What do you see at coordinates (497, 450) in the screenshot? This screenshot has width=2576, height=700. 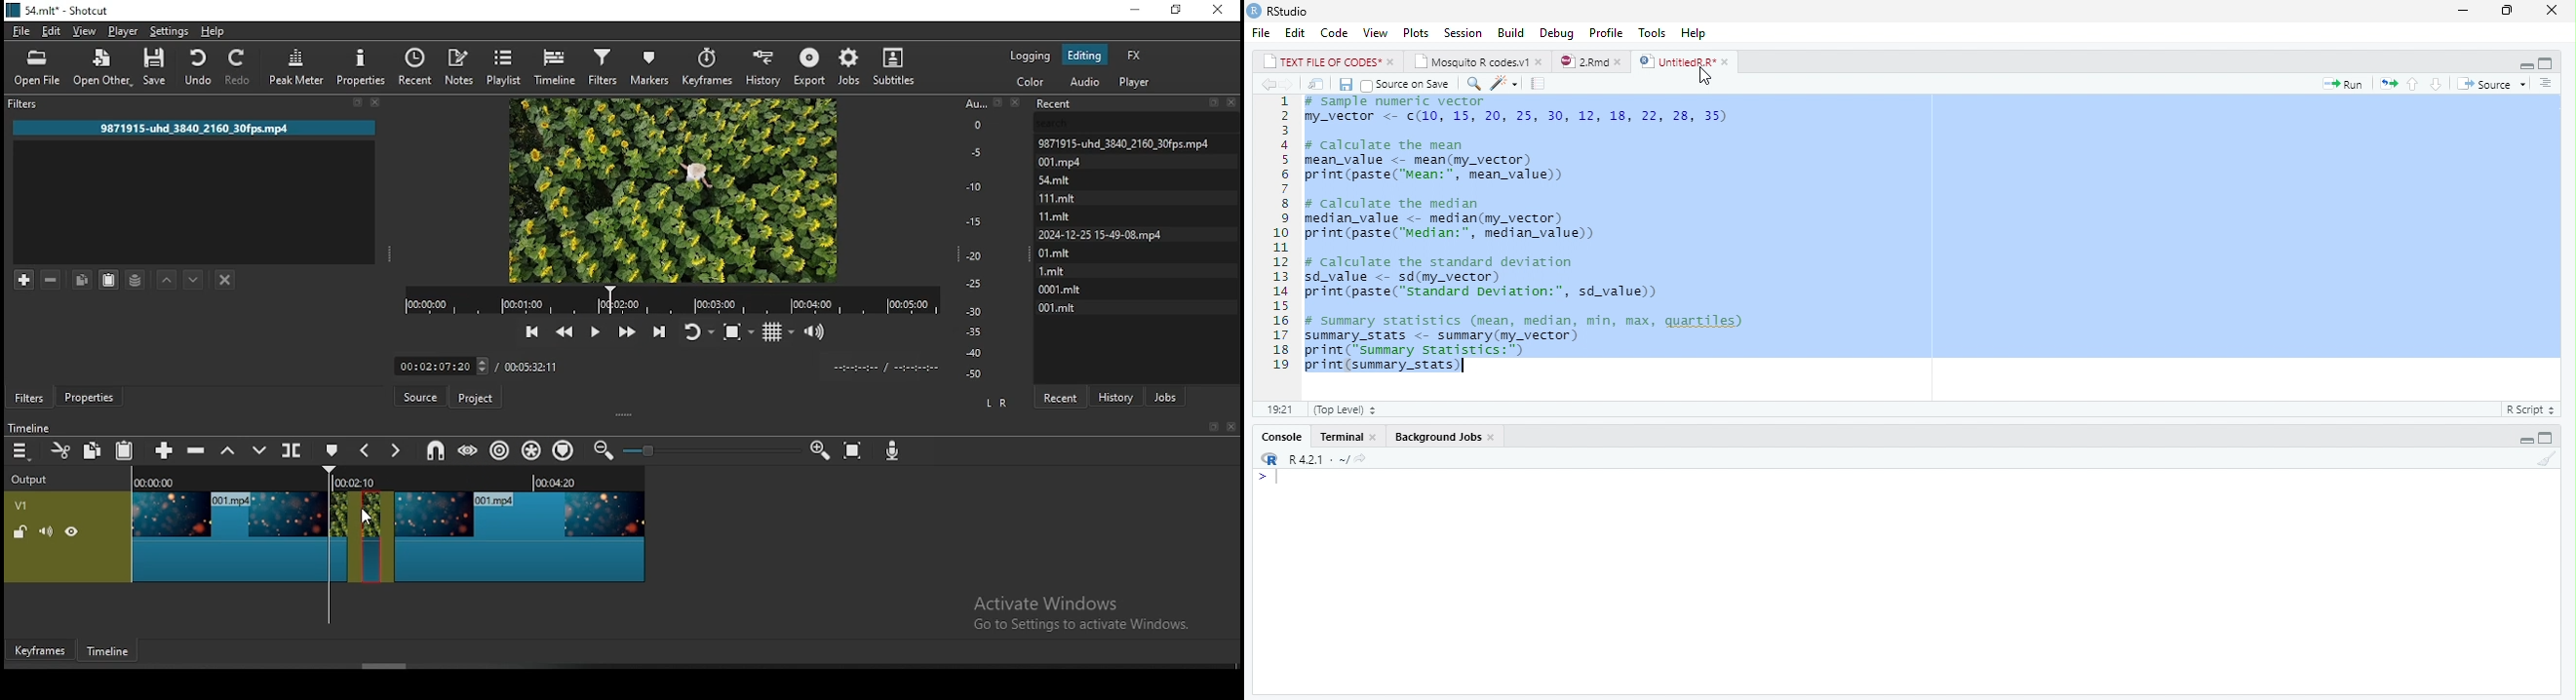 I see `ripple` at bounding box center [497, 450].